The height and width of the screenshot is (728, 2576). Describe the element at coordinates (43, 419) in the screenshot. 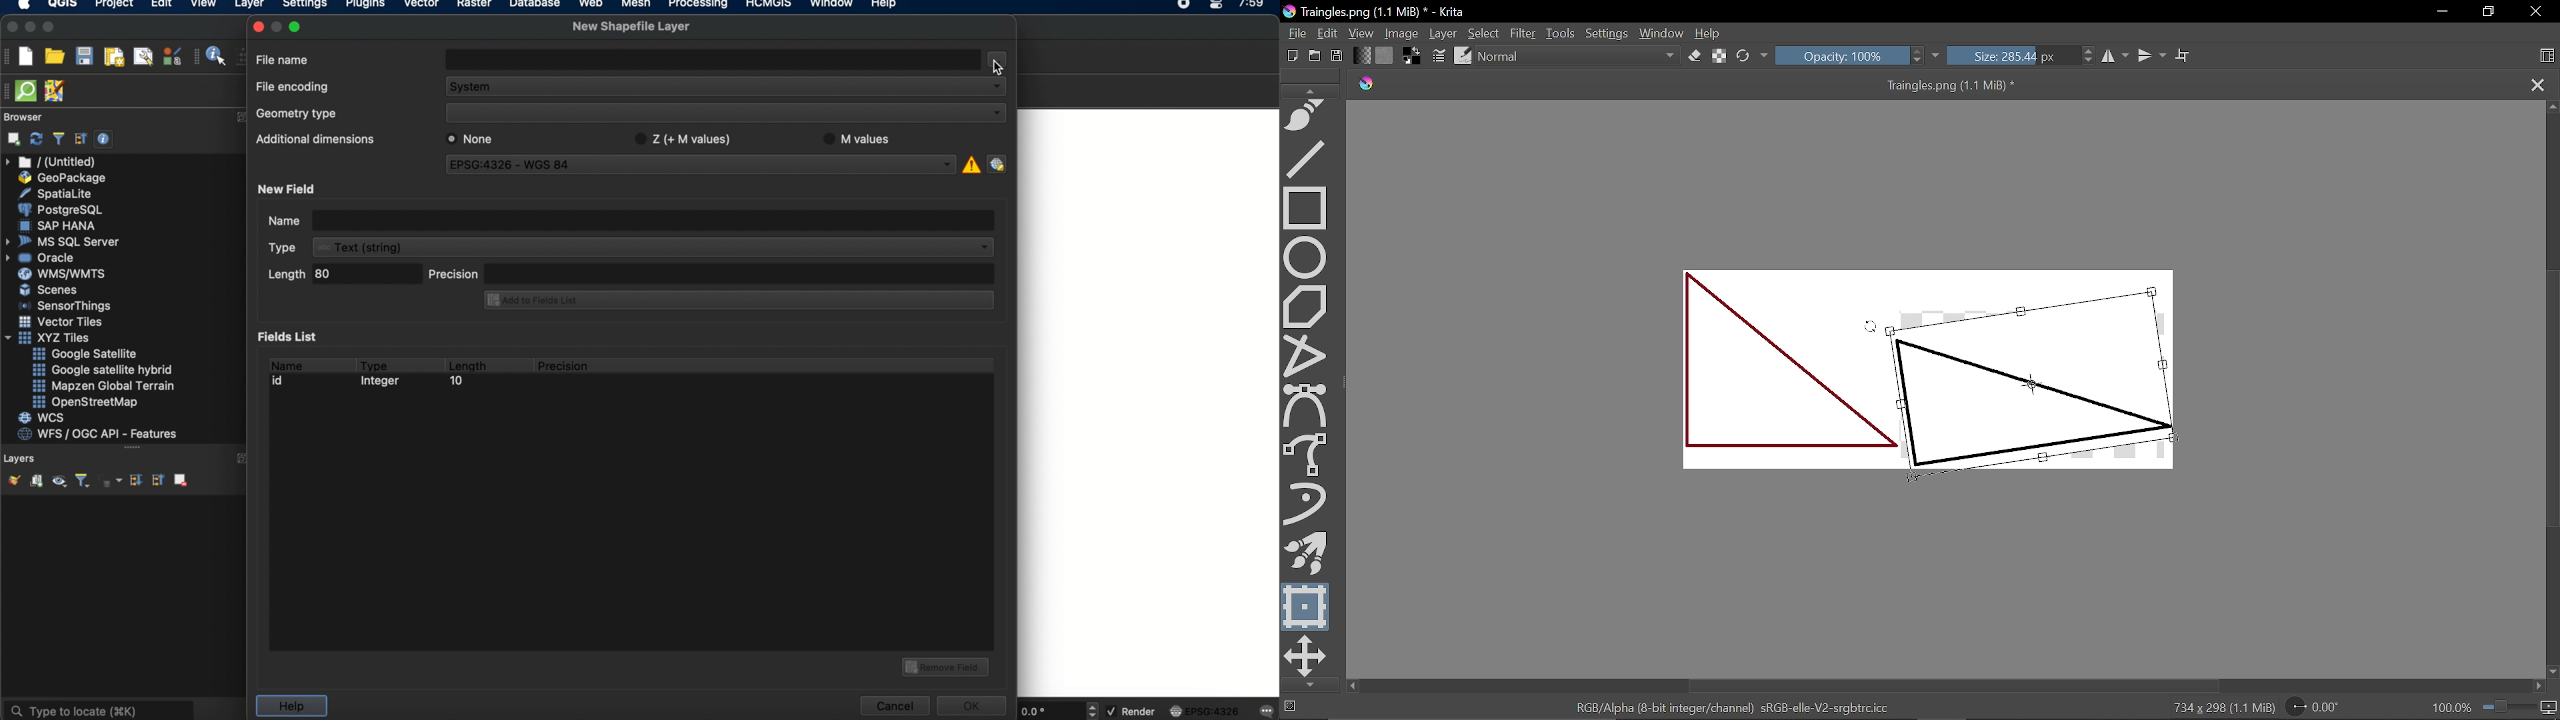

I see `wcs` at that location.